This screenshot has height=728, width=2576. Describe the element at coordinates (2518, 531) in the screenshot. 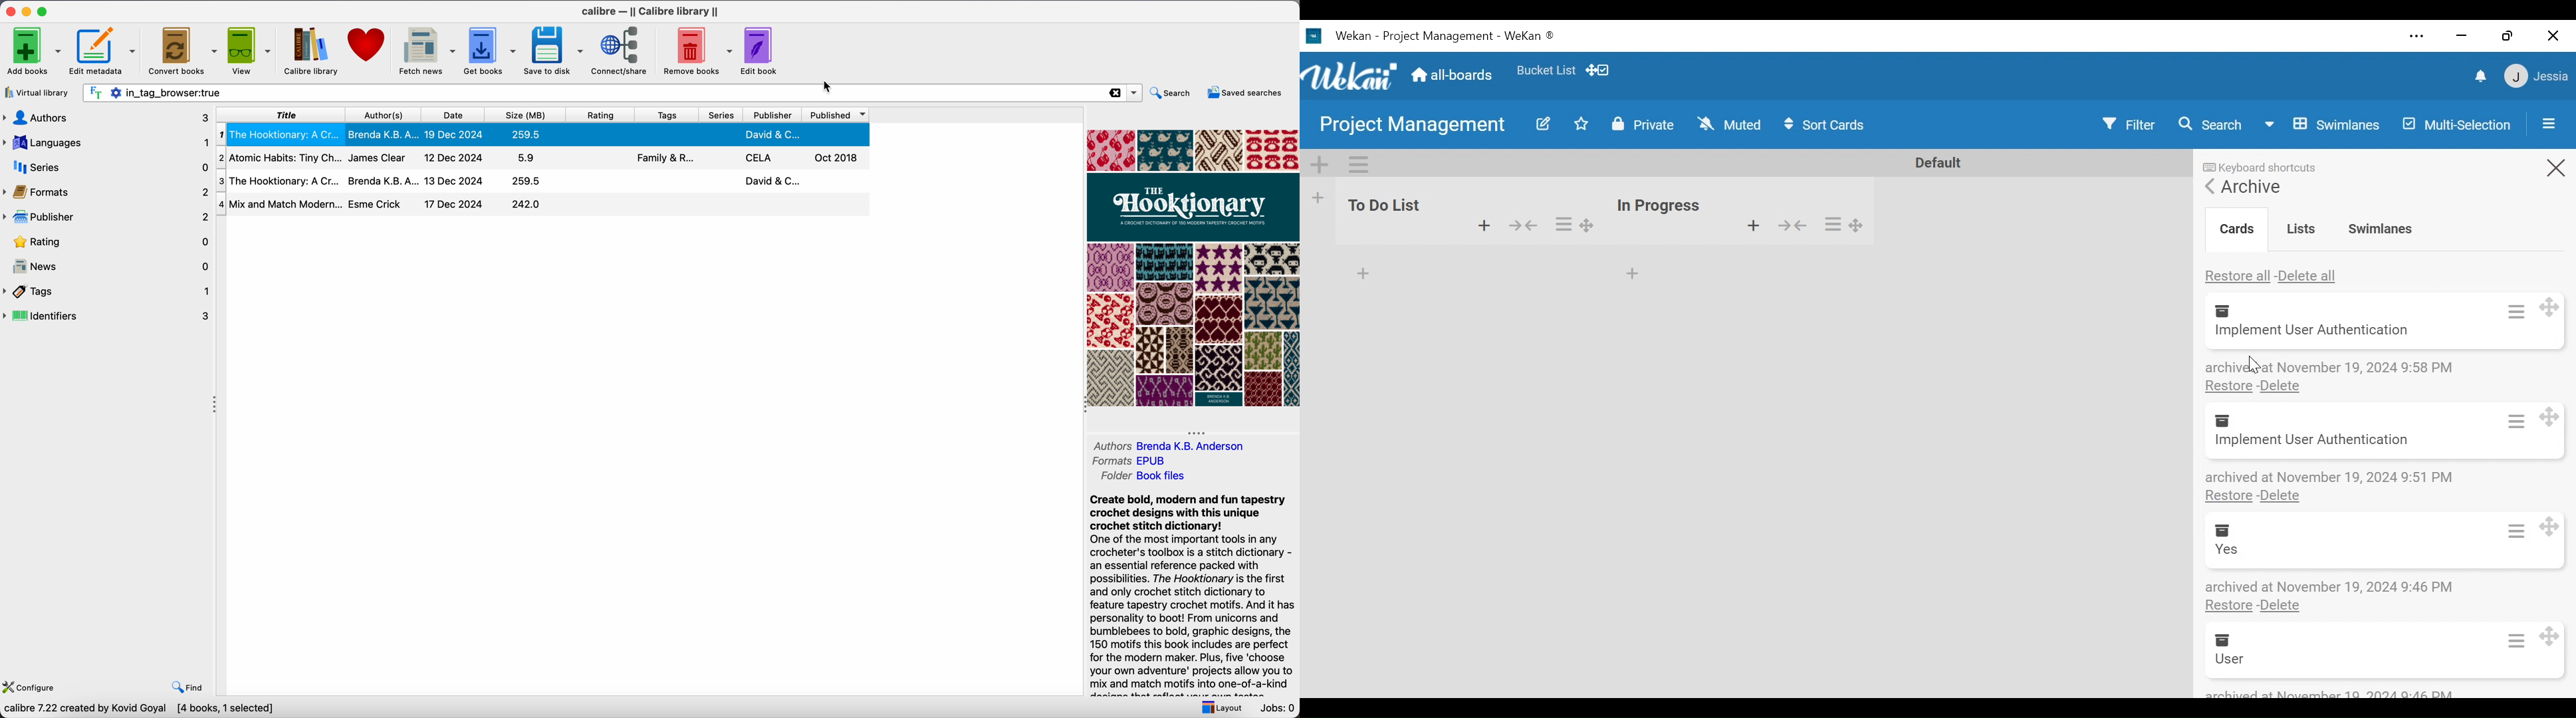

I see `card actions` at that location.